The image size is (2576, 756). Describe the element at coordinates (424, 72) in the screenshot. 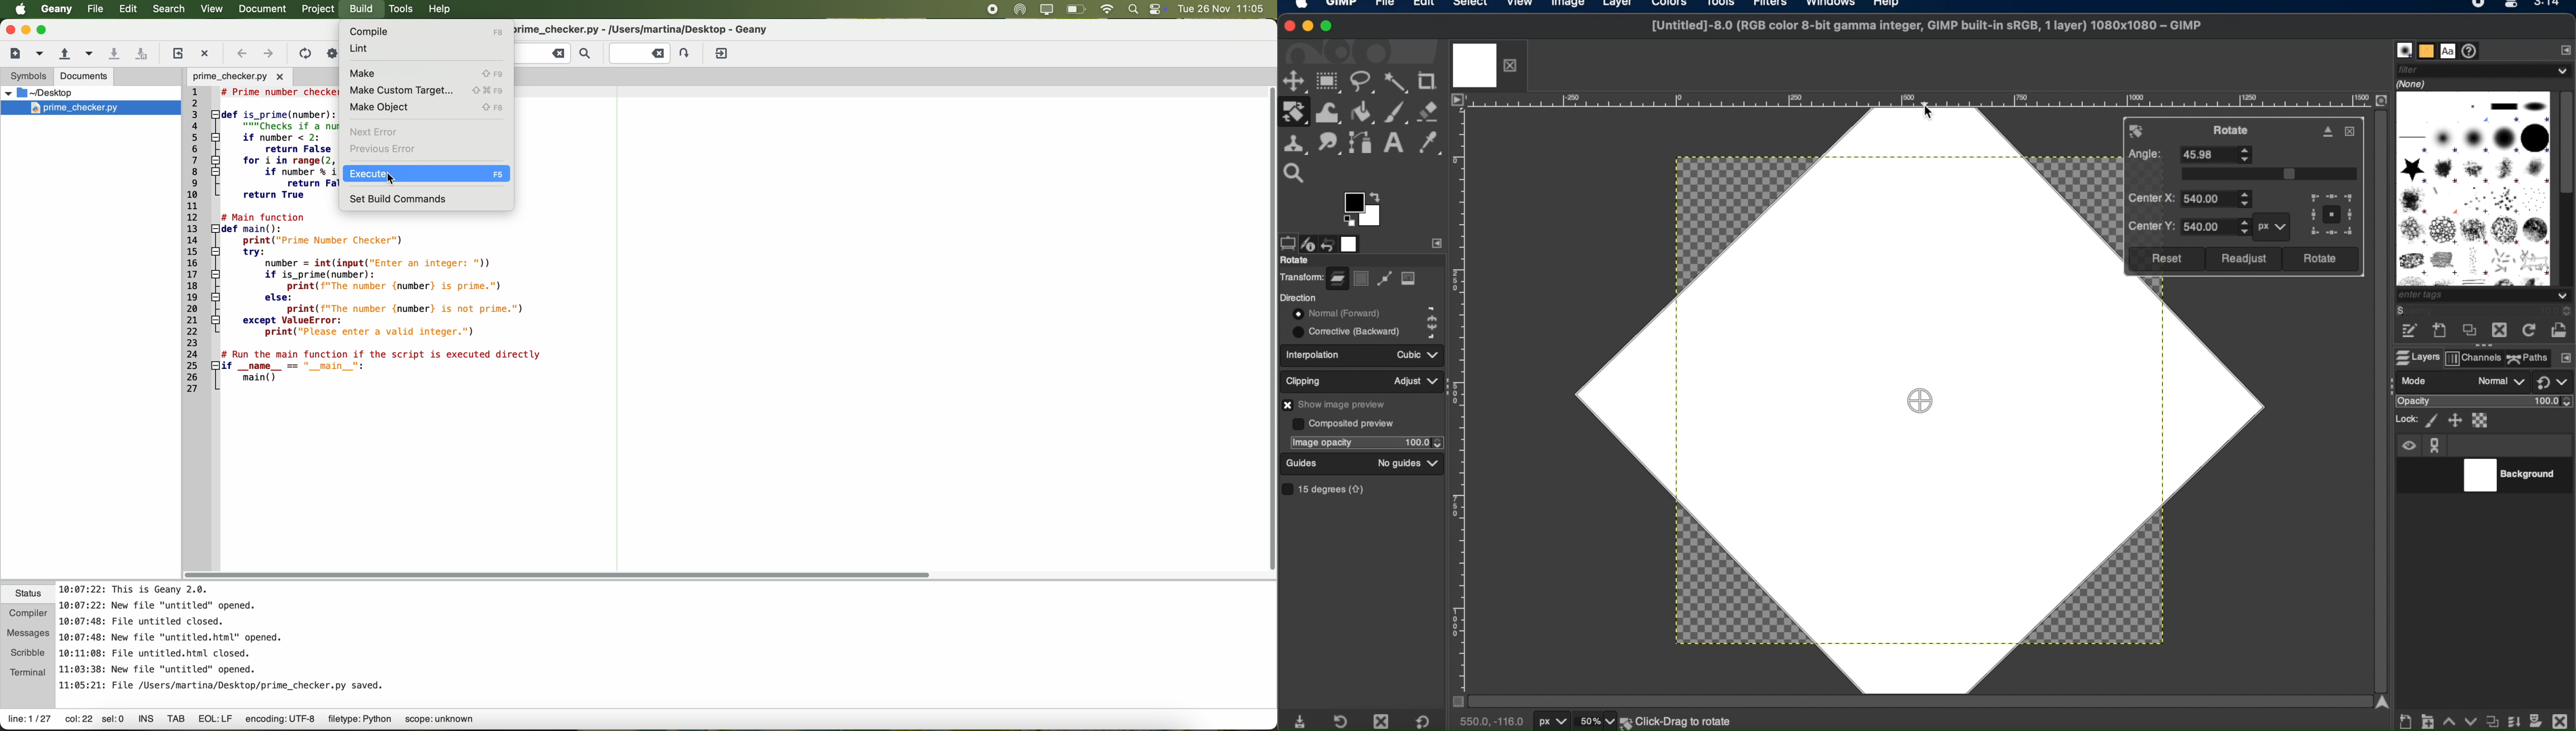

I see `make` at that location.